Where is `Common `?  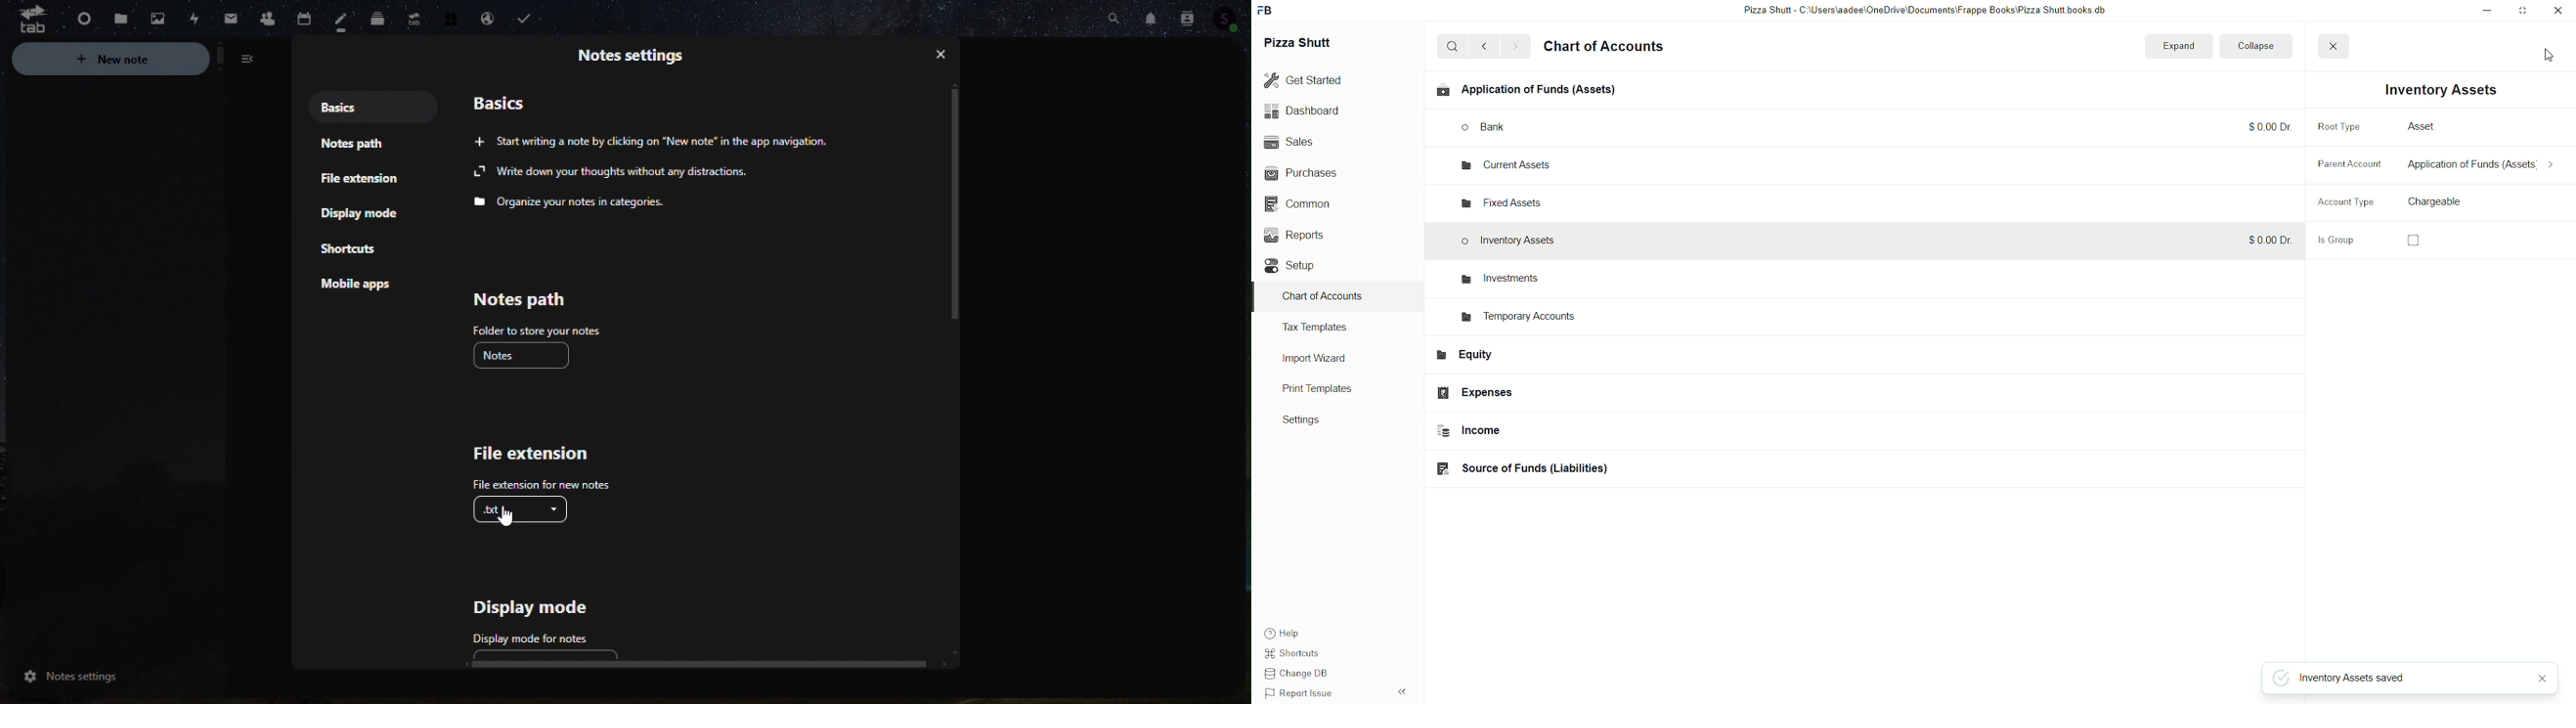 Common  is located at coordinates (1310, 204).